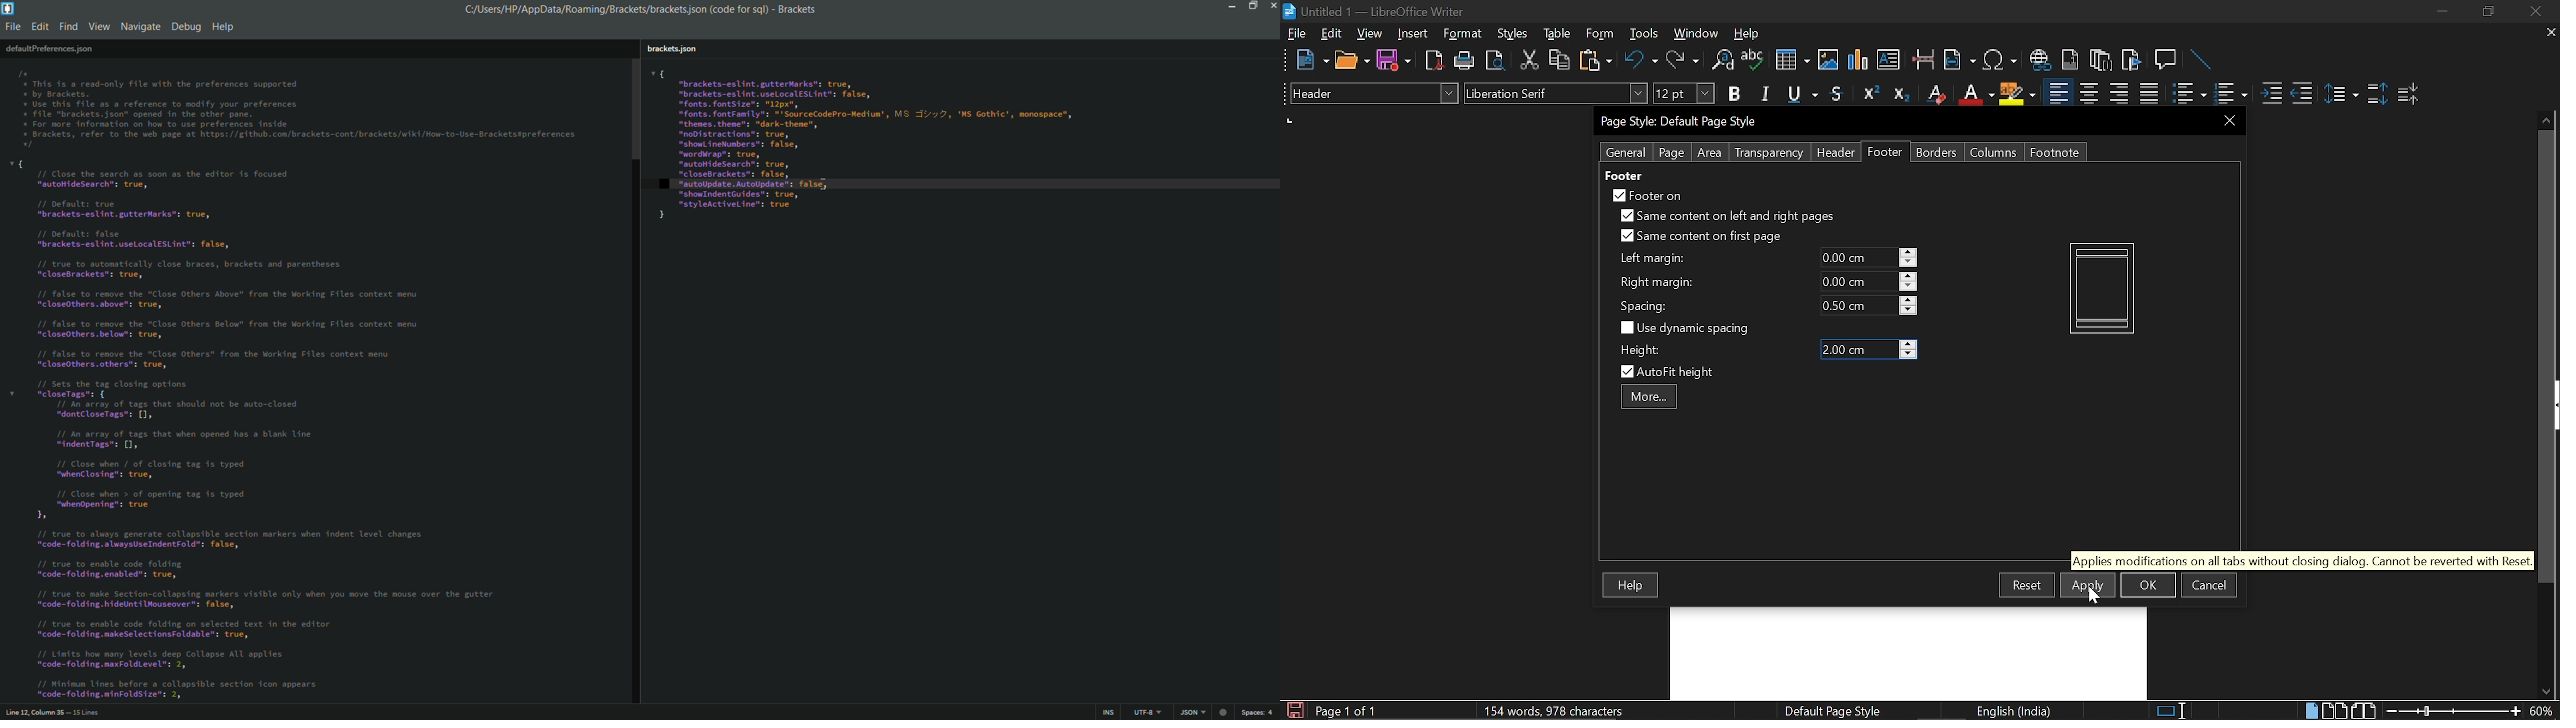  Describe the element at coordinates (1251, 6) in the screenshot. I see `maximize` at that location.